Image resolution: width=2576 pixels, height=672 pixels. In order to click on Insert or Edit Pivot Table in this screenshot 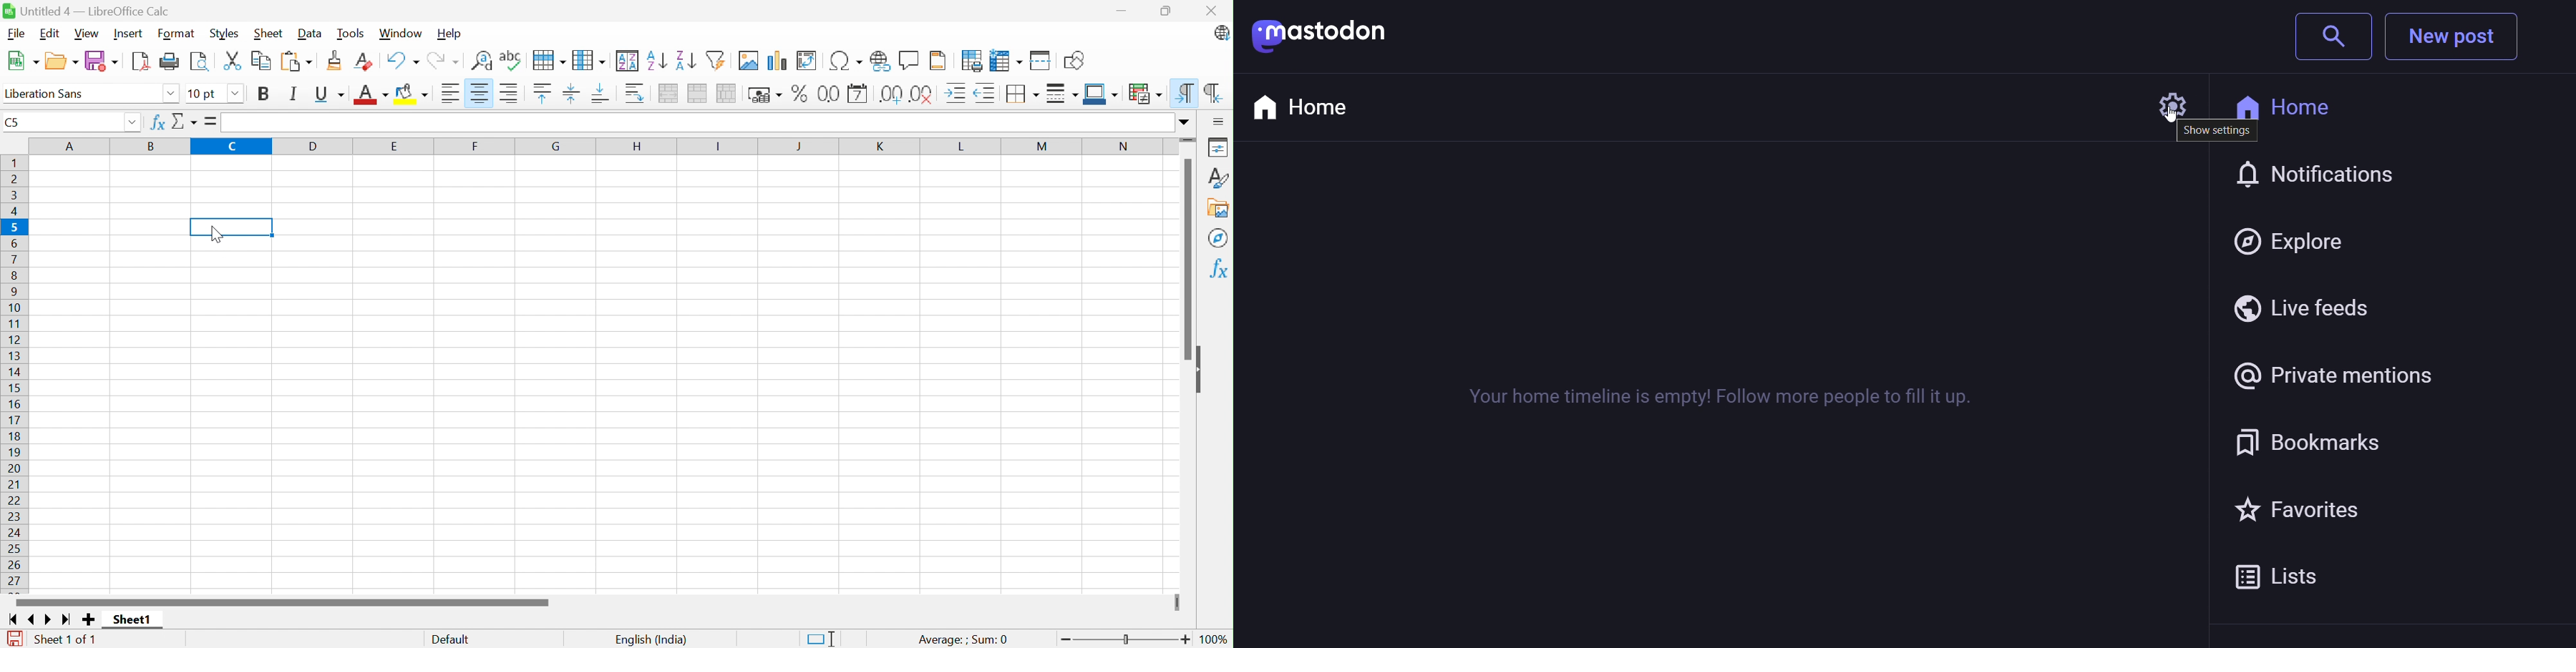, I will do `click(809, 60)`.